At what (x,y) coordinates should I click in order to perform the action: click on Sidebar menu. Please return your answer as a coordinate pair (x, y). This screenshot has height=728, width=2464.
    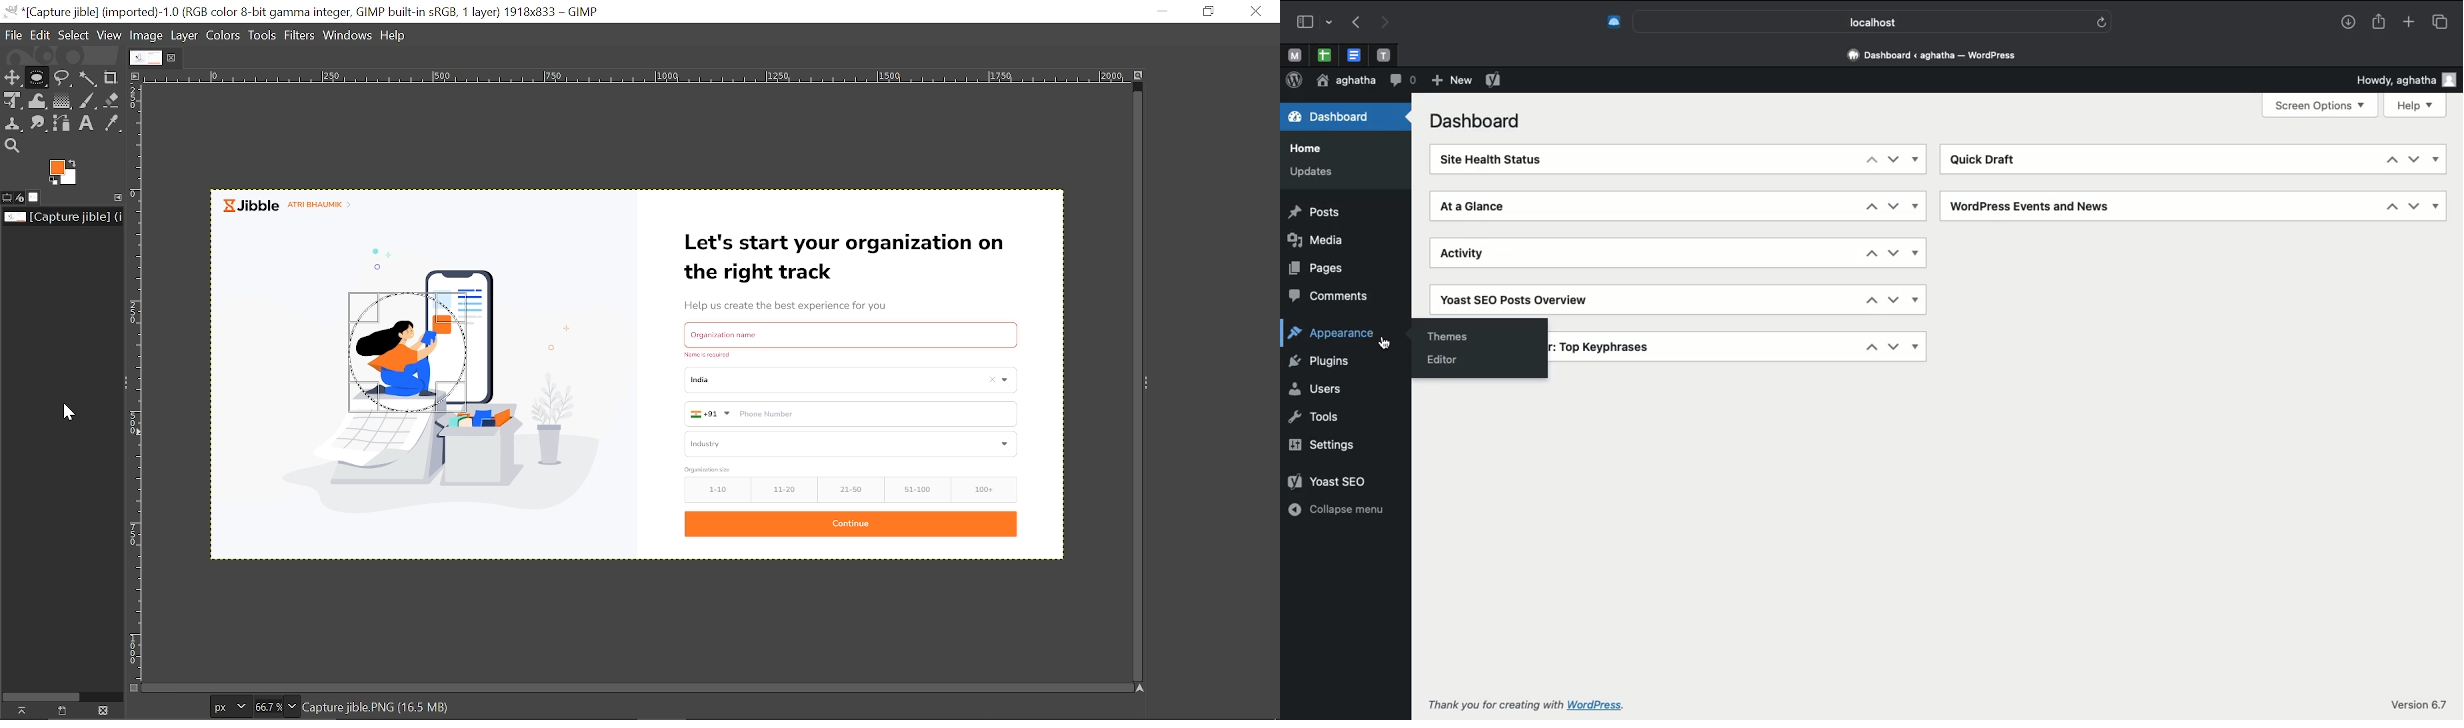
    Looking at the image, I should click on (120, 381).